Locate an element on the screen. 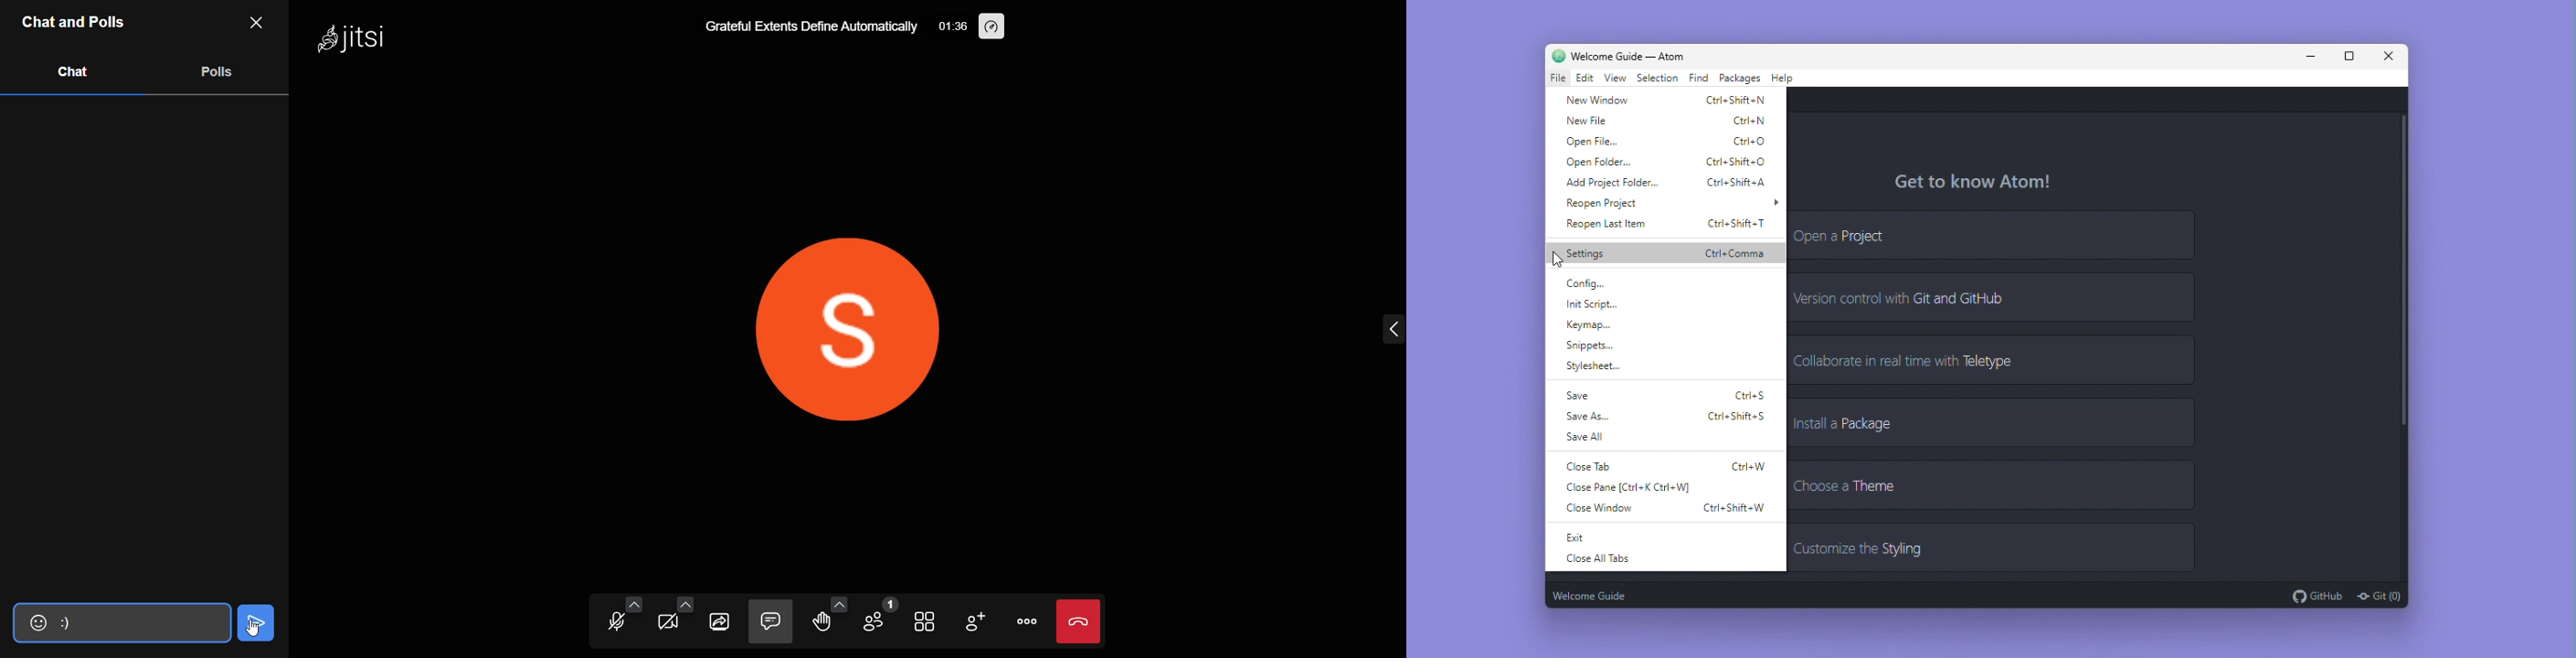 The height and width of the screenshot is (672, 2576). meeting title is located at coordinates (810, 26).